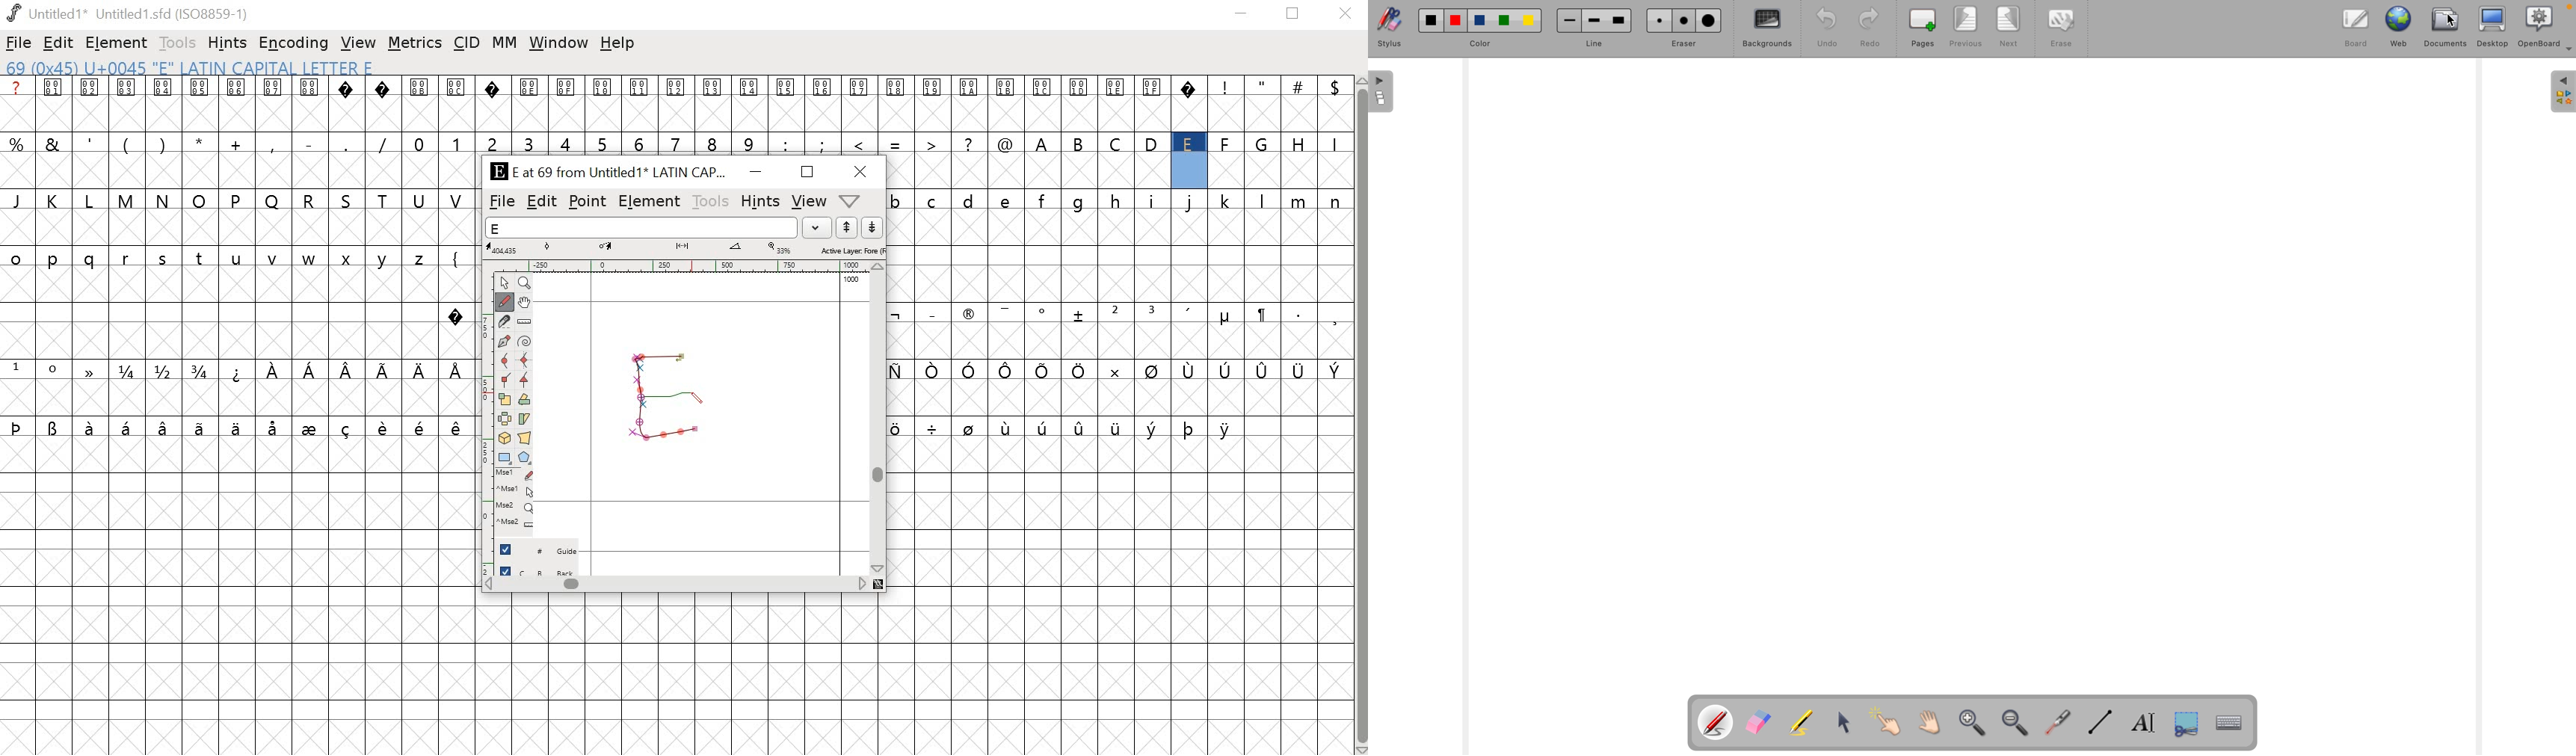 The width and height of the screenshot is (2576, 756). Describe the element at coordinates (235, 398) in the screenshot. I see `empty cells` at that location.